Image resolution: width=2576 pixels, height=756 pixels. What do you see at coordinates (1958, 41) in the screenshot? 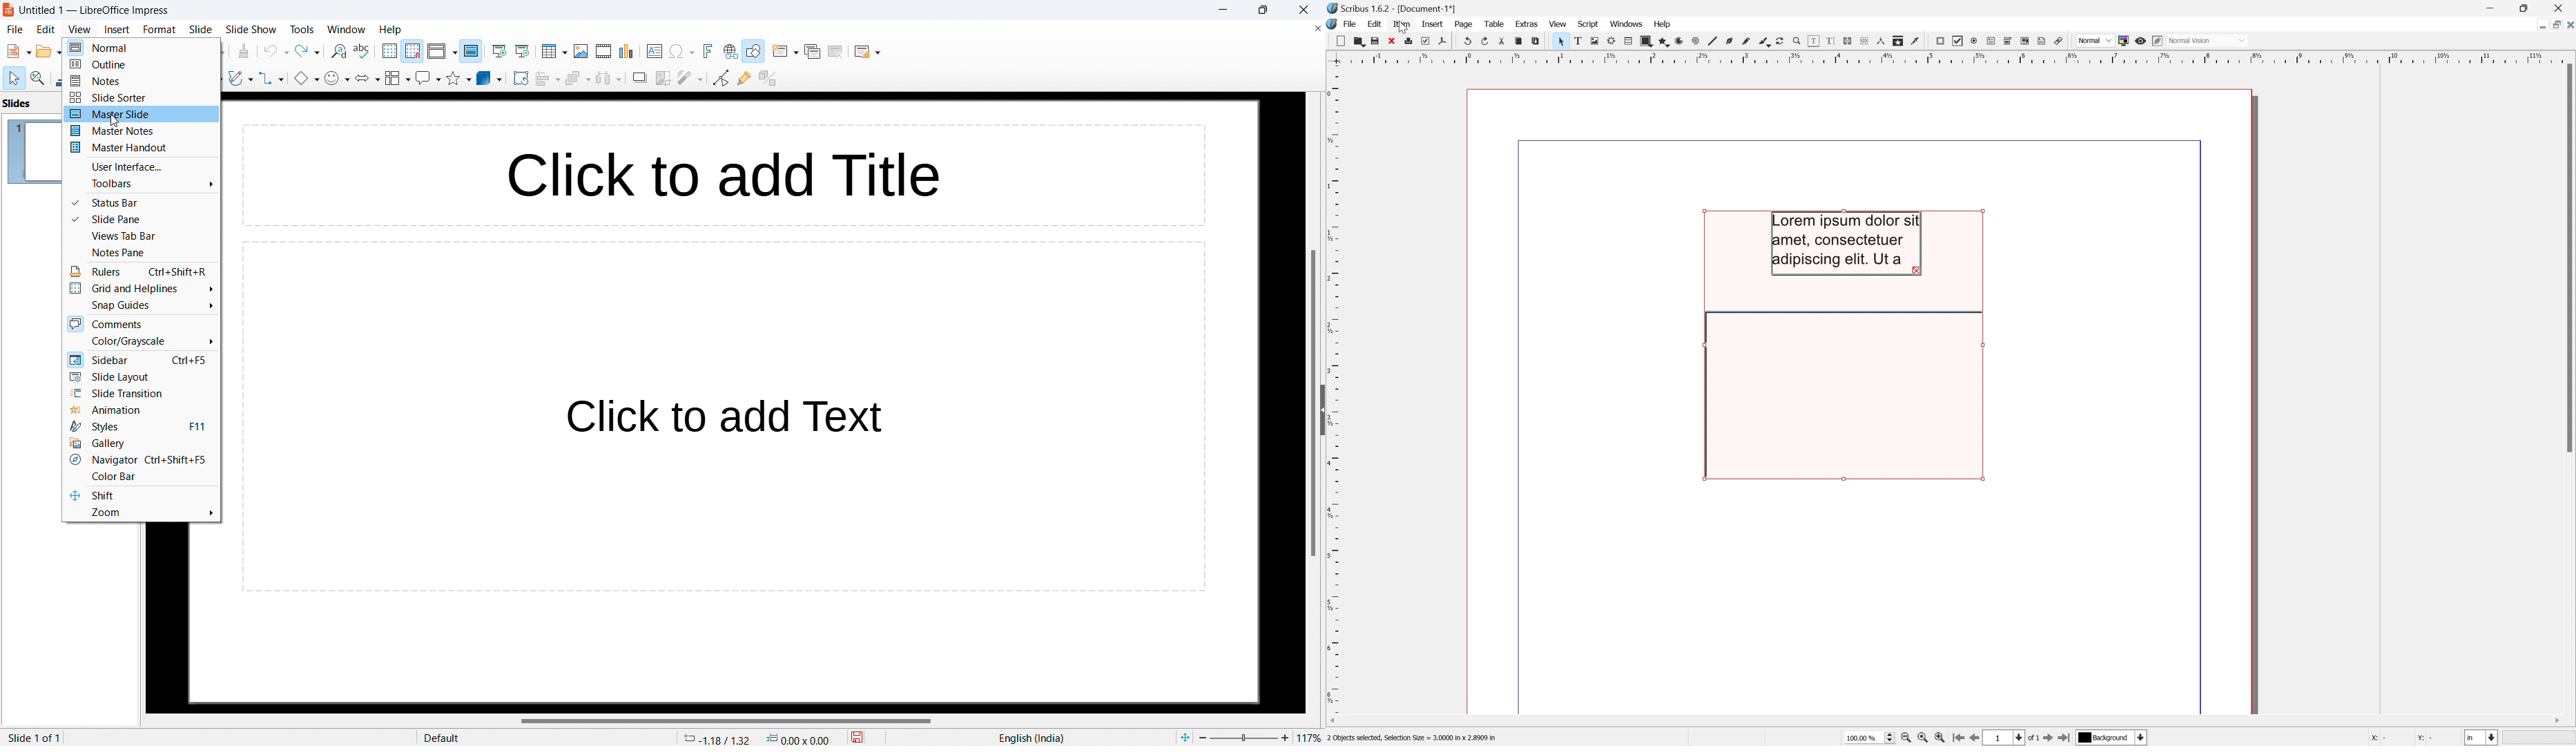
I see `PDF Checkbox` at bounding box center [1958, 41].